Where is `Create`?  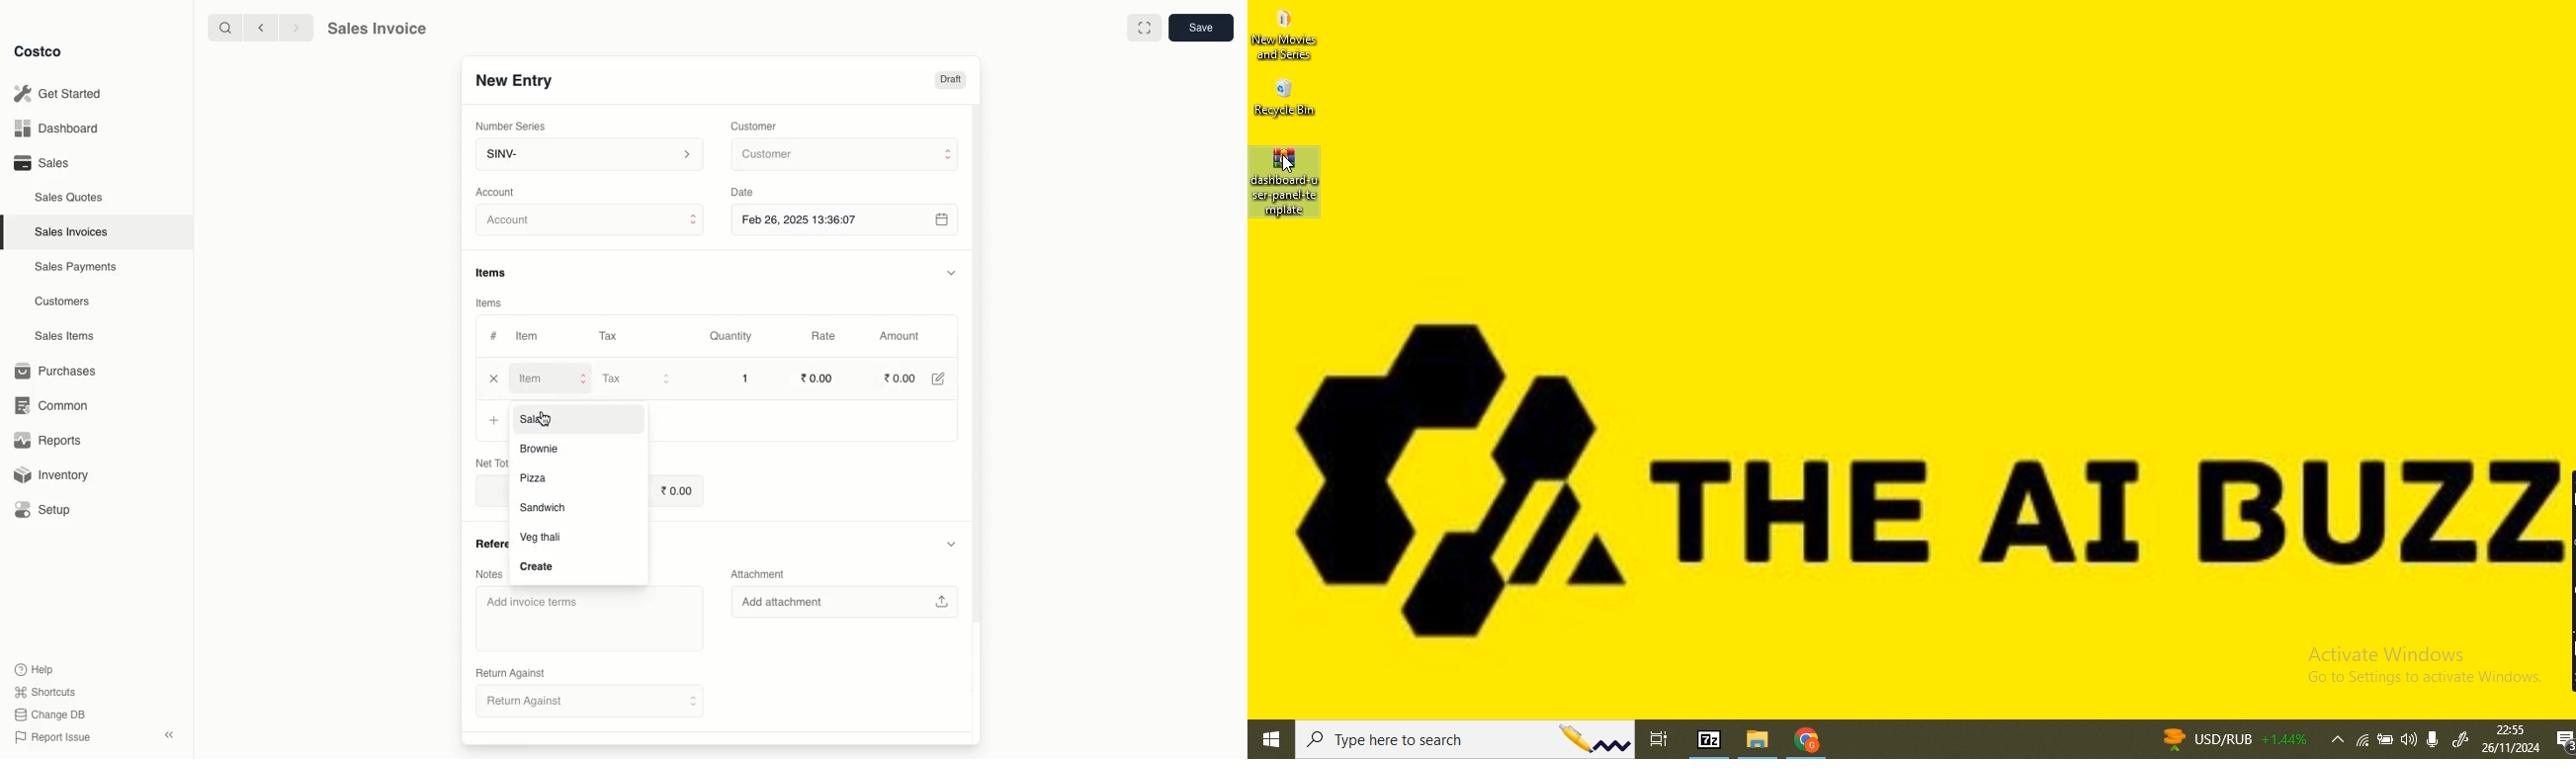 Create is located at coordinates (537, 568).